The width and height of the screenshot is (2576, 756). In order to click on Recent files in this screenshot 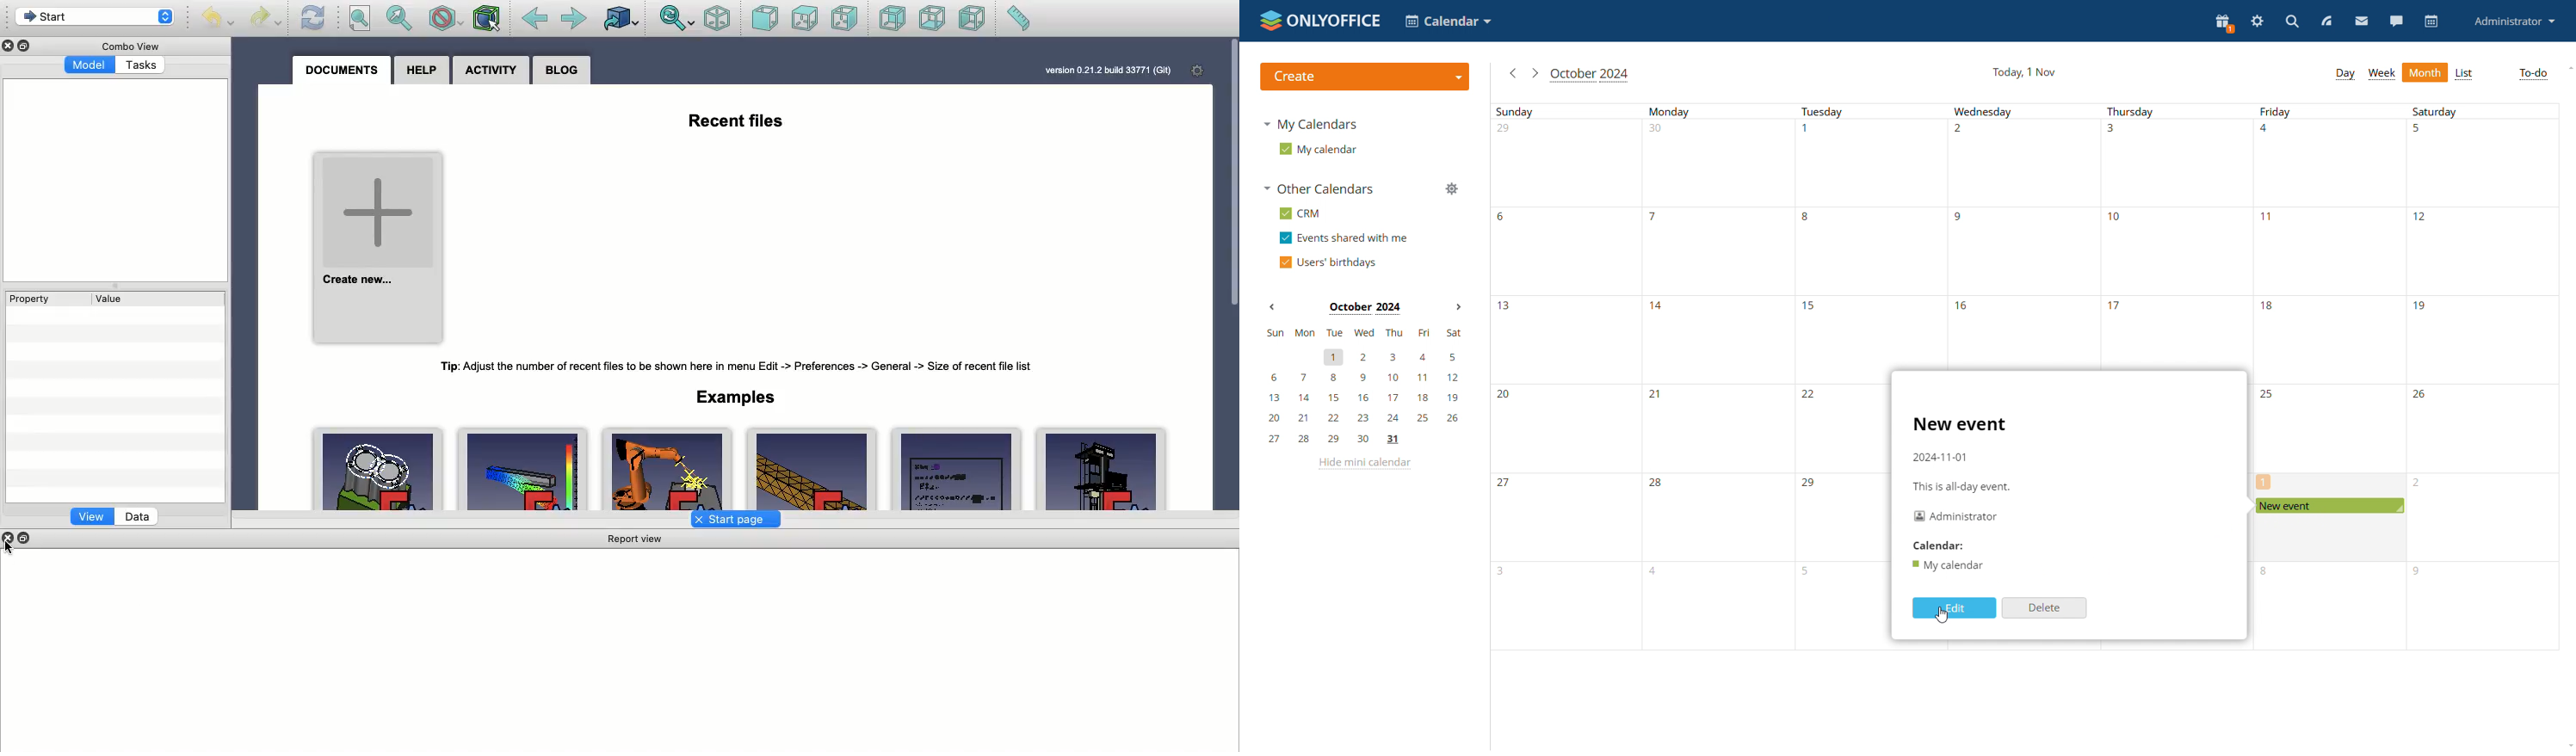, I will do `click(738, 121)`.